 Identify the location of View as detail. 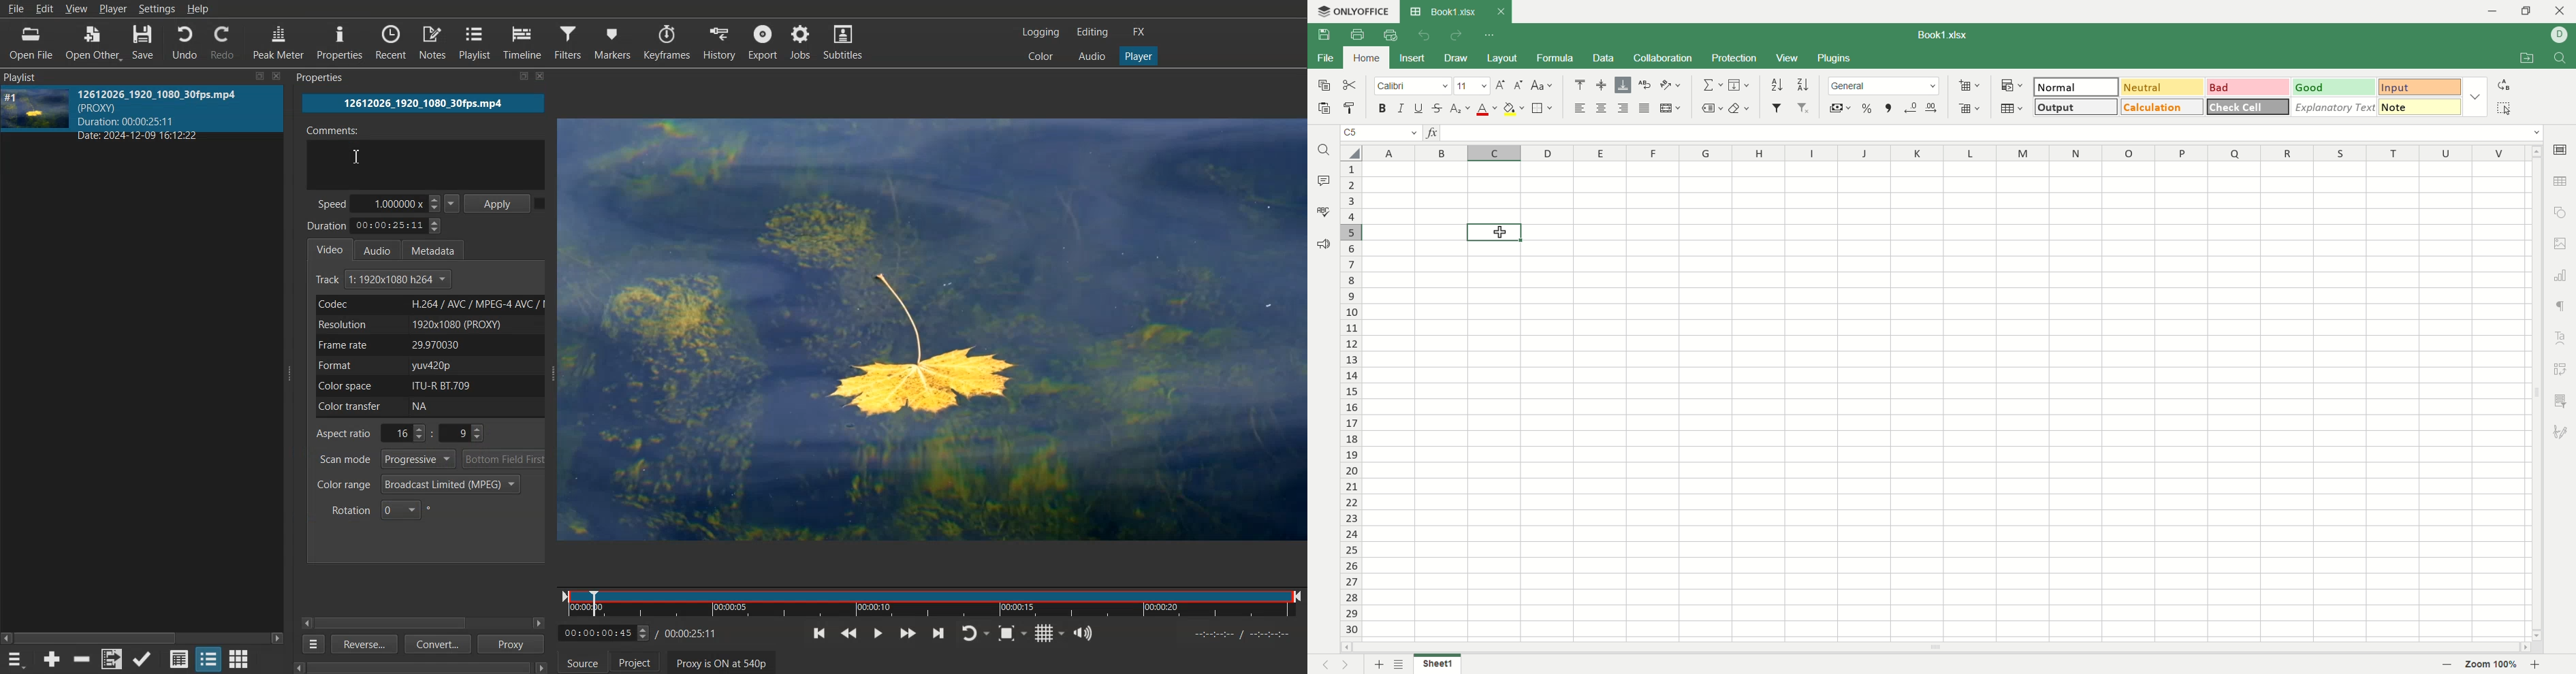
(178, 658).